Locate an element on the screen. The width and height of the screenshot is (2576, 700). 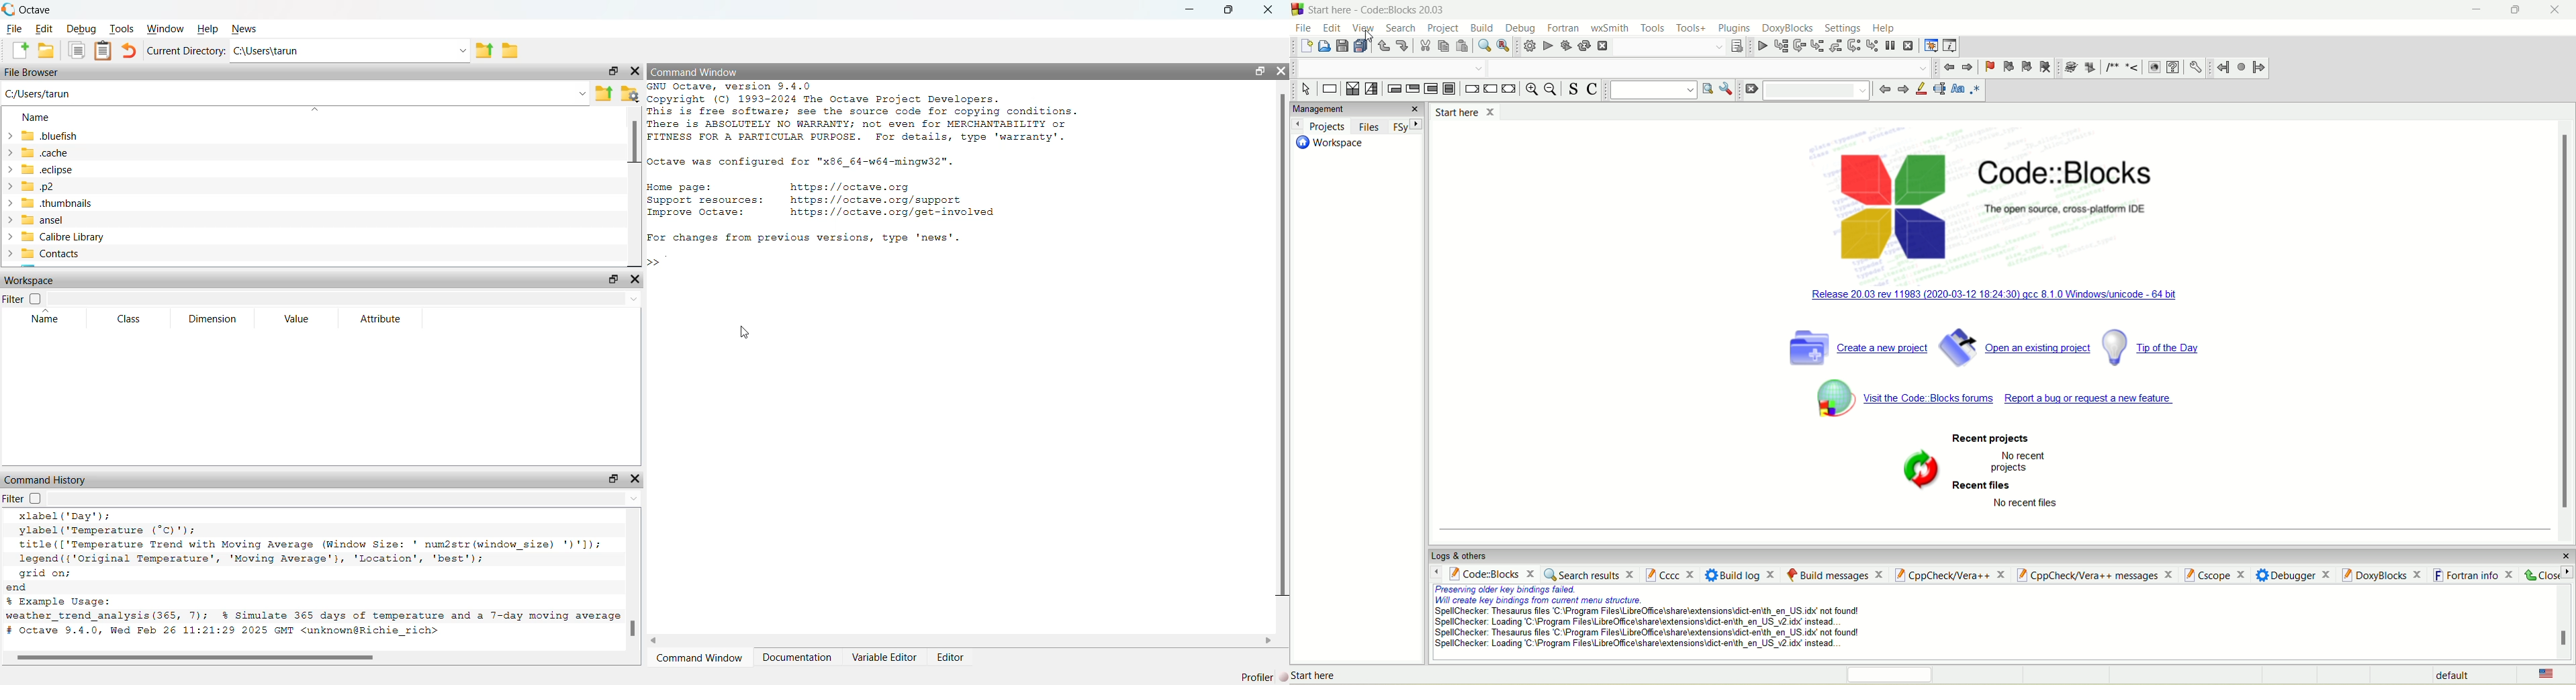
Insert comment block is located at coordinates (2110, 67).